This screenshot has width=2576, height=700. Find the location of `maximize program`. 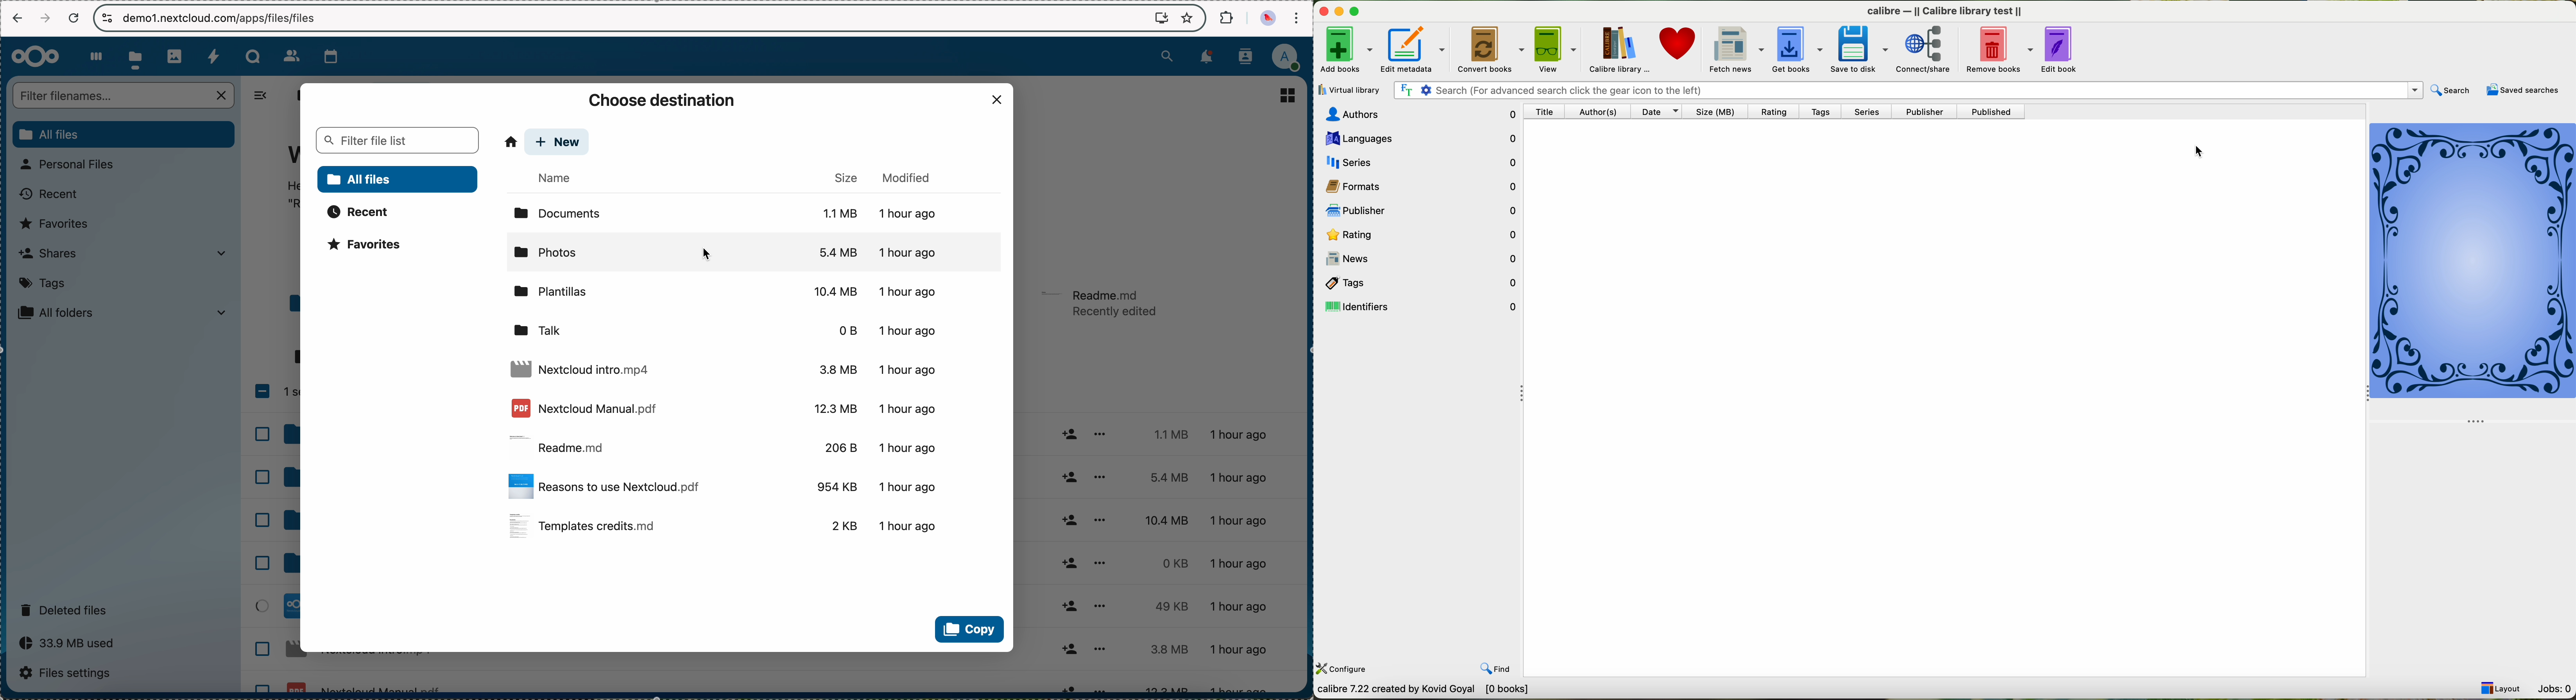

maximize program is located at coordinates (1361, 12).